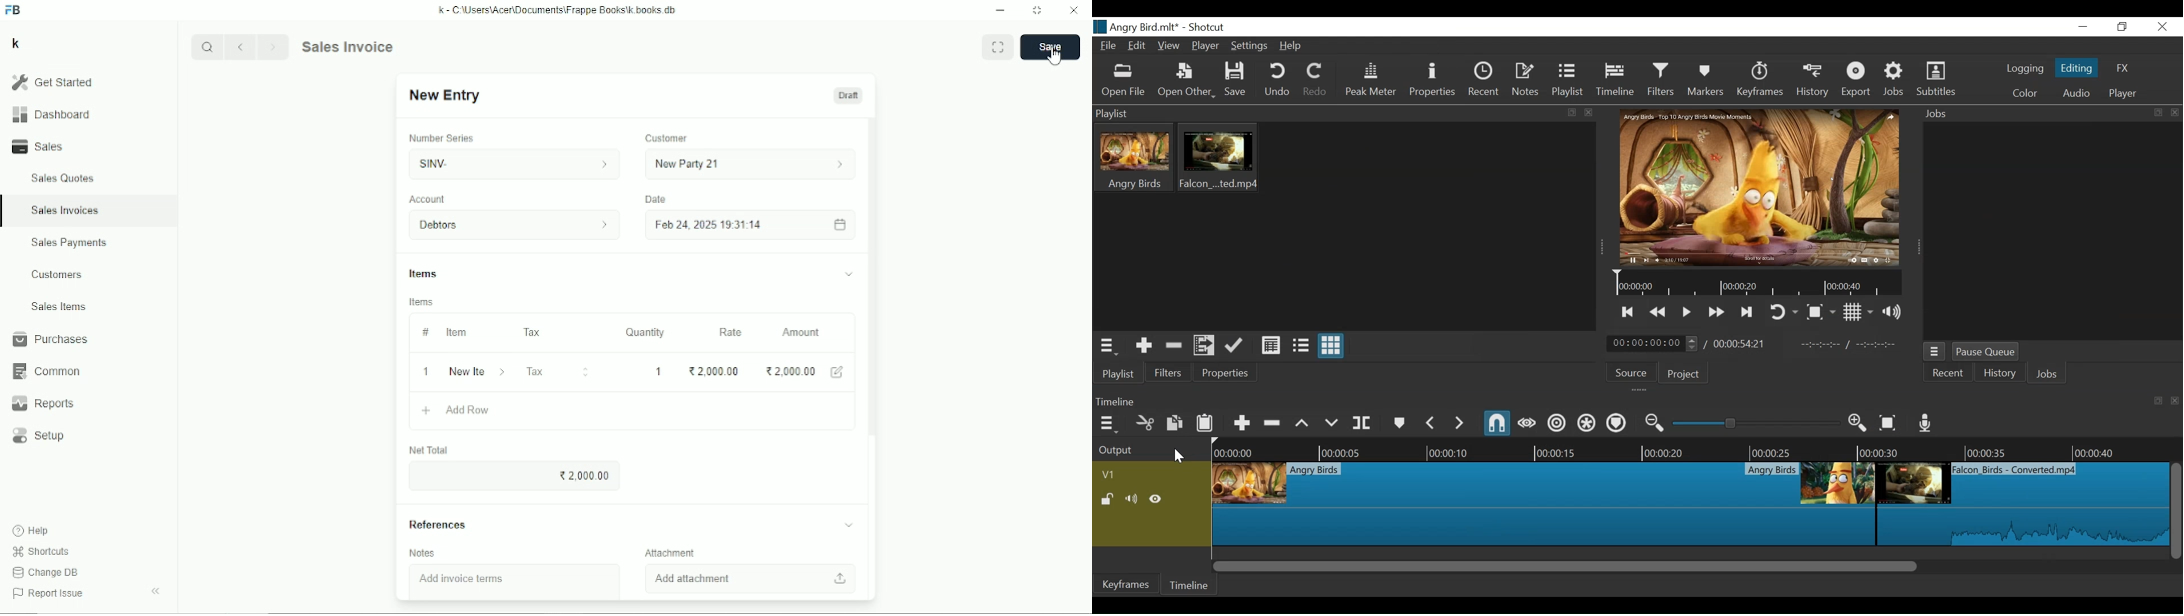 The width and height of the screenshot is (2184, 616). I want to click on Paste, so click(1205, 422).